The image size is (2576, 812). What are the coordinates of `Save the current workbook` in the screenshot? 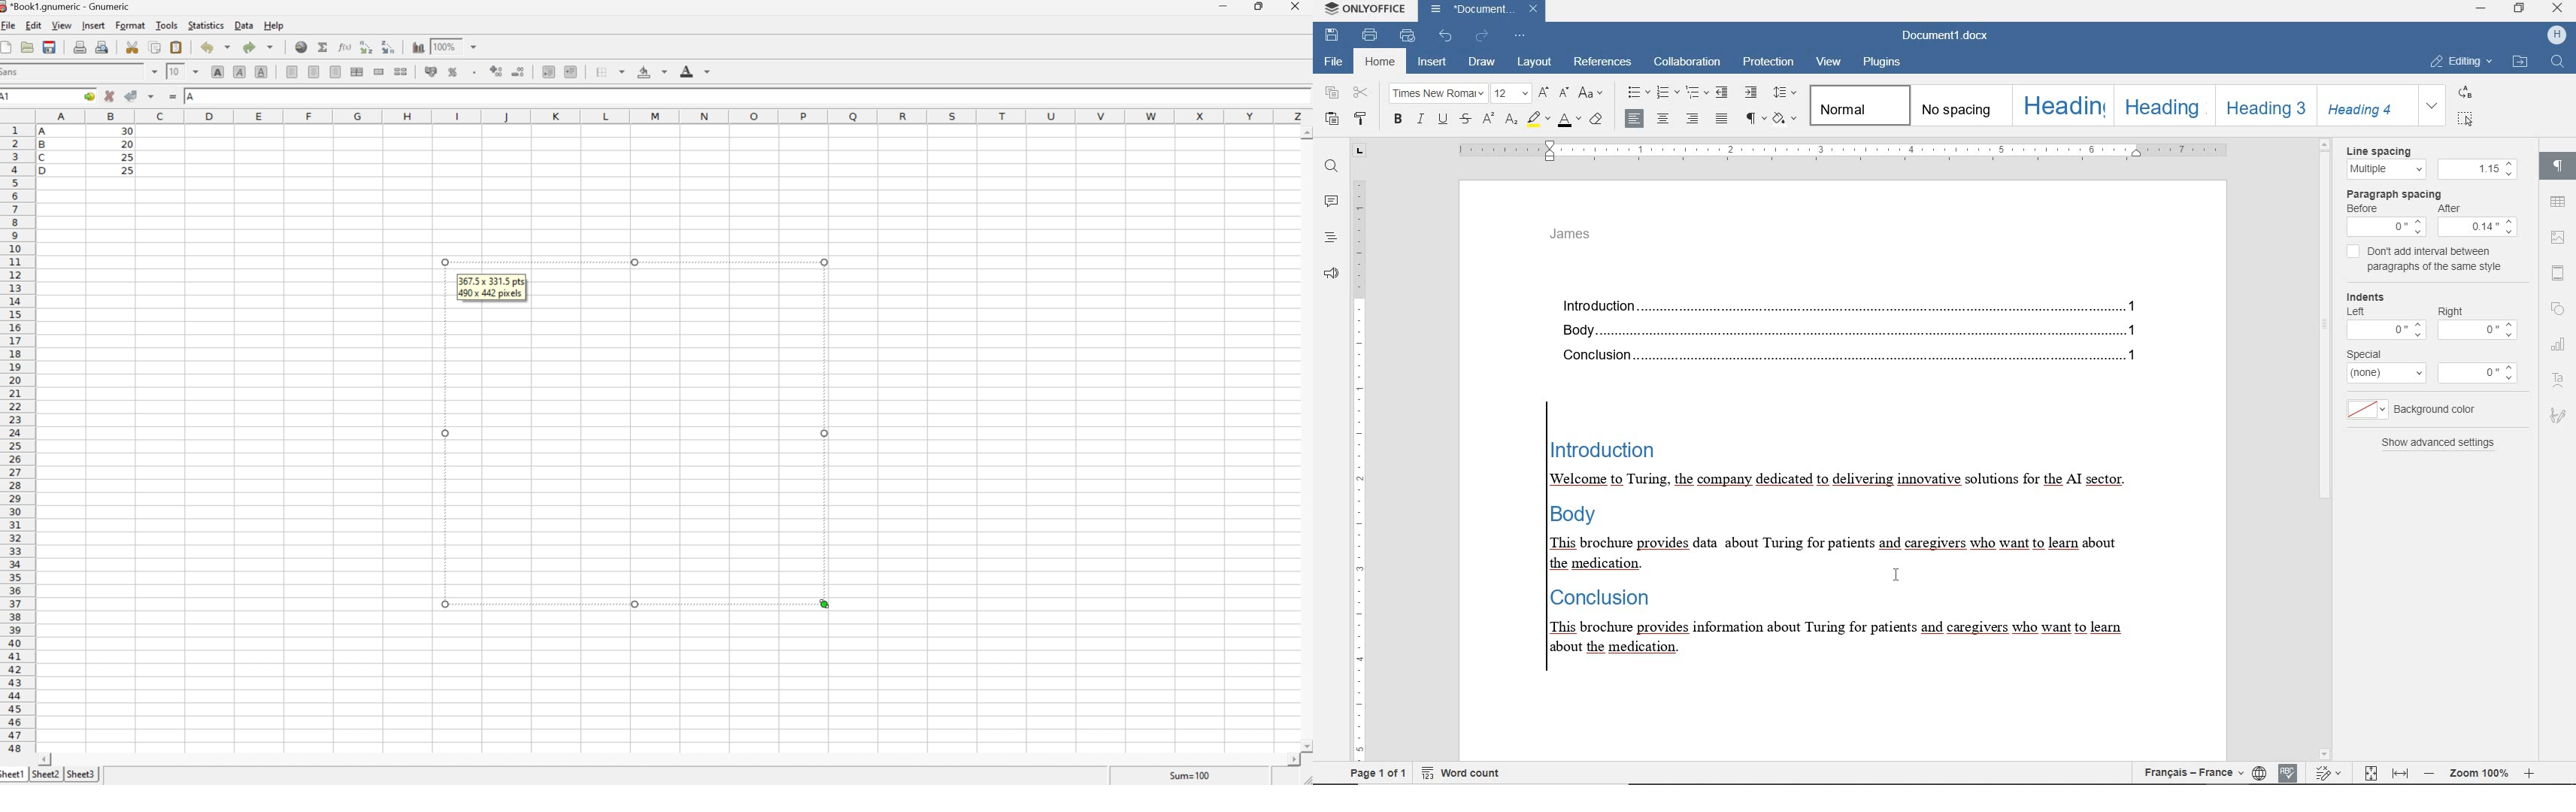 It's located at (48, 47).